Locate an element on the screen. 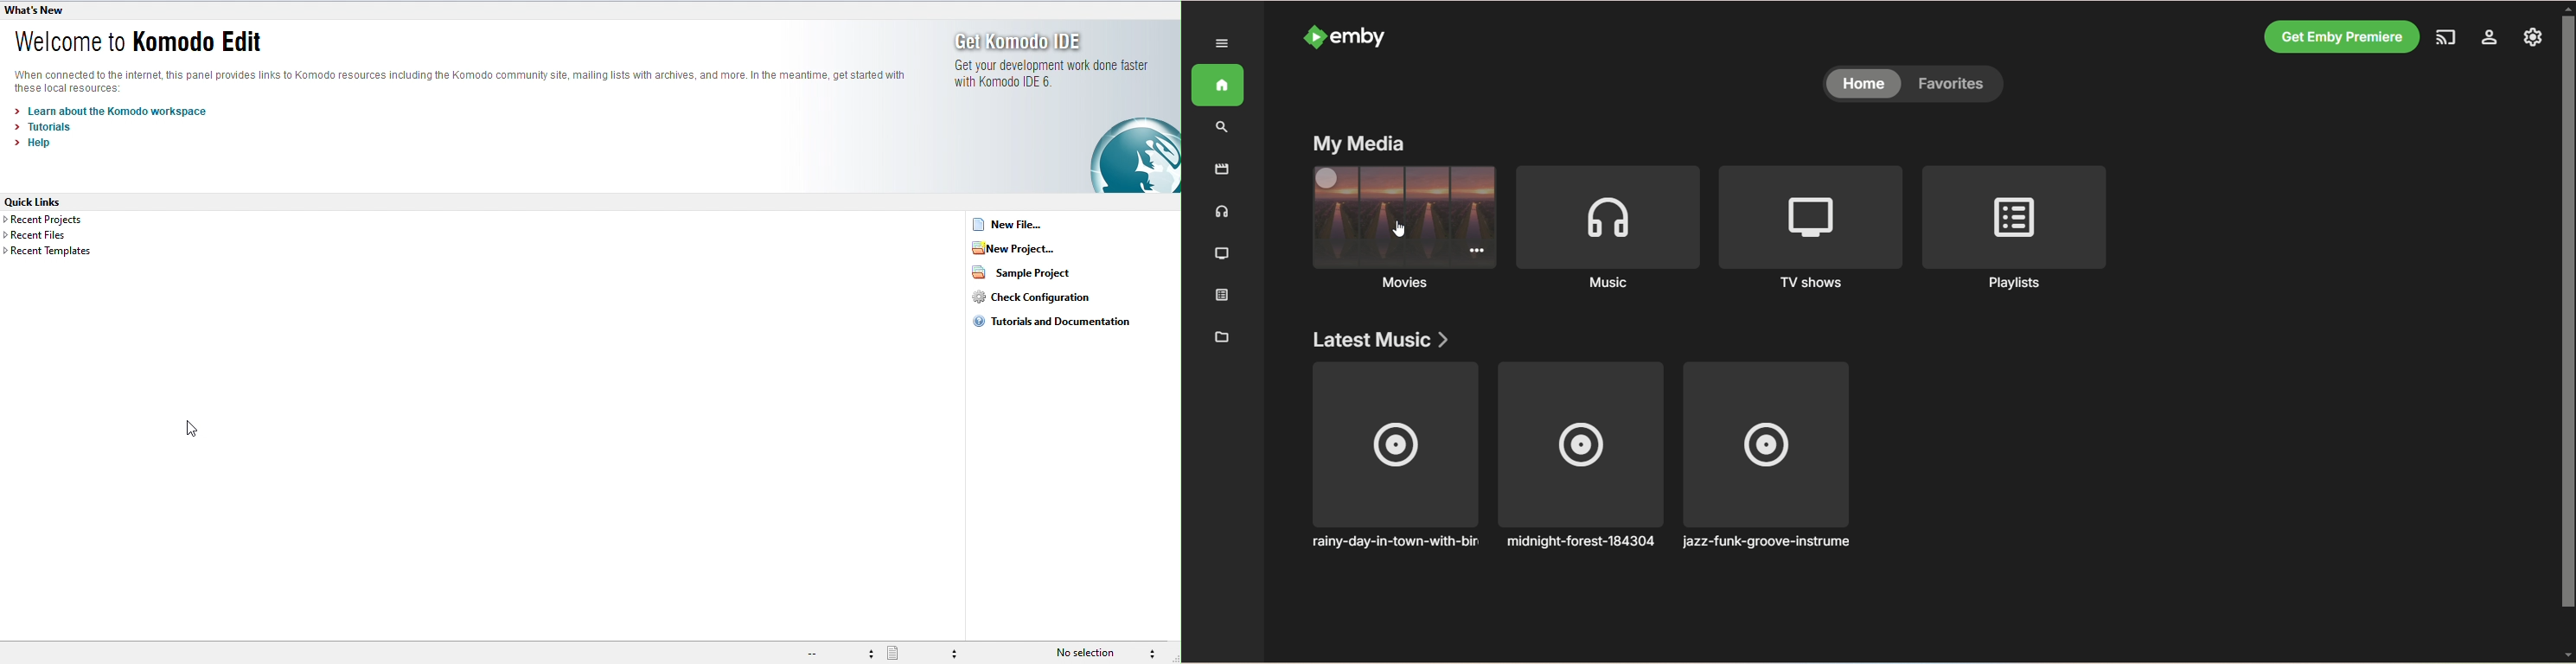 The width and height of the screenshot is (2576, 672). tv shows is located at coordinates (1810, 284).